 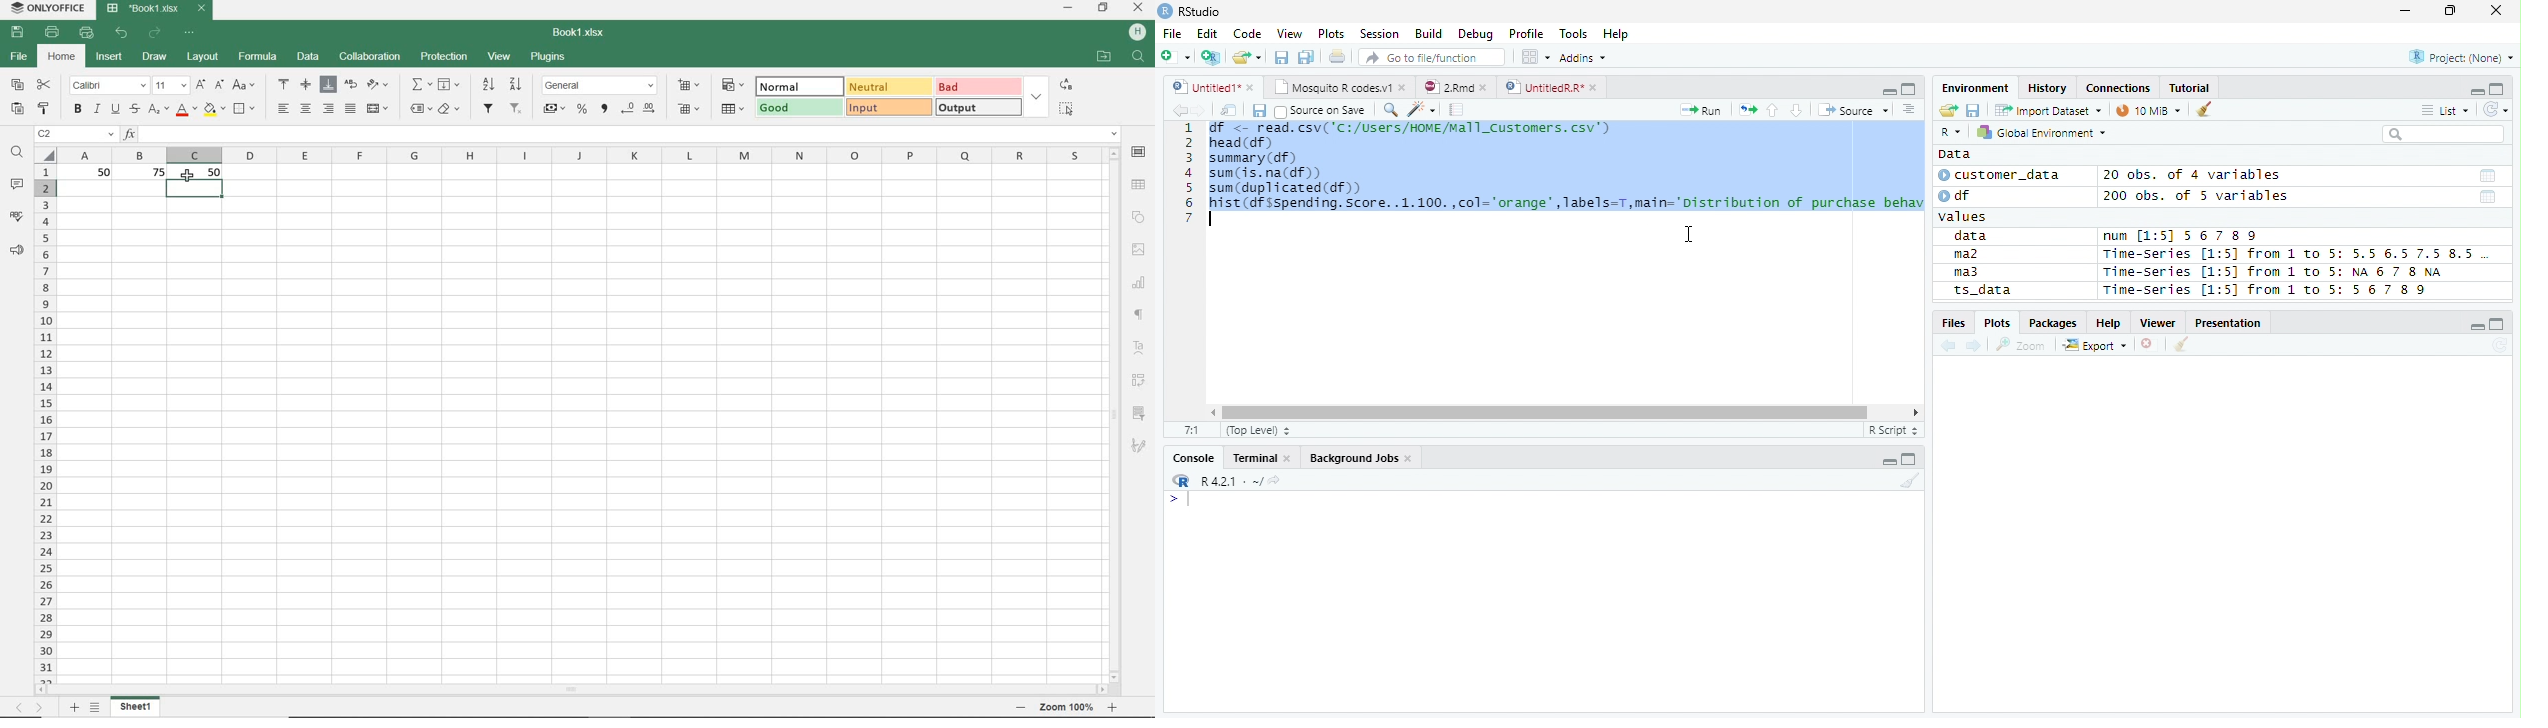 What do you see at coordinates (1206, 32) in the screenshot?
I see `Edit` at bounding box center [1206, 32].